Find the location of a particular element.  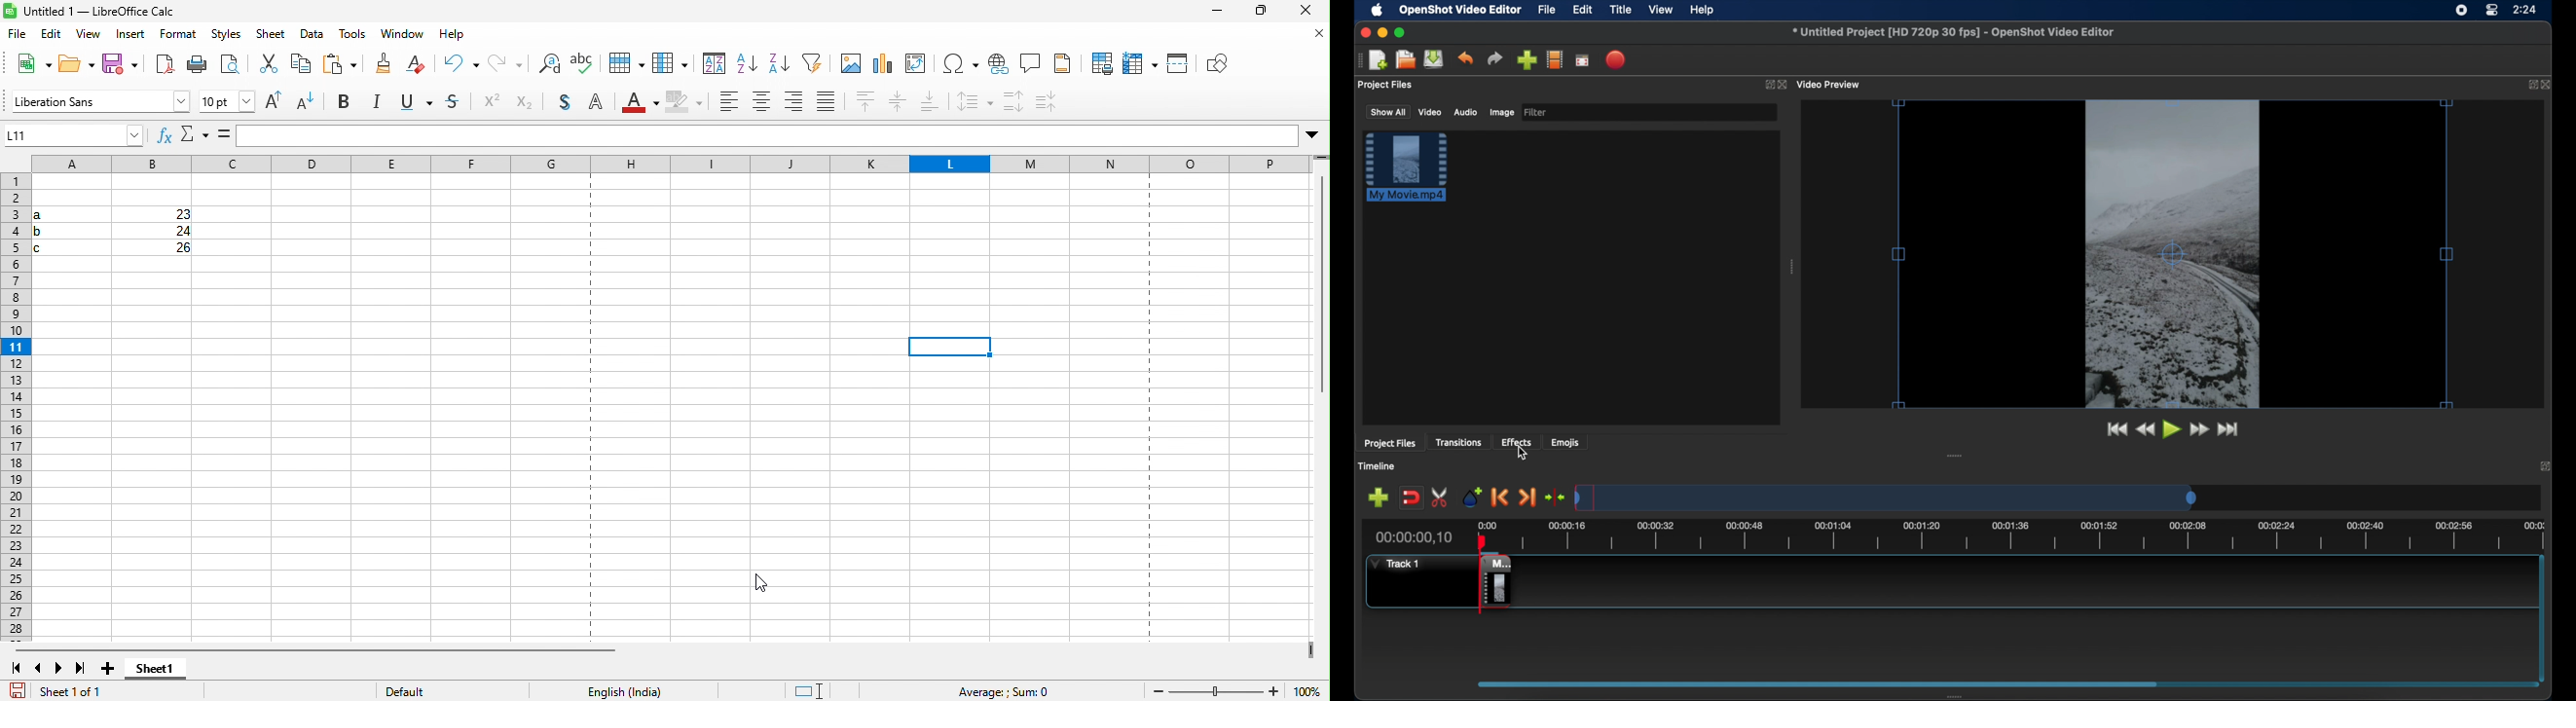

toggle shadow  is located at coordinates (564, 104).